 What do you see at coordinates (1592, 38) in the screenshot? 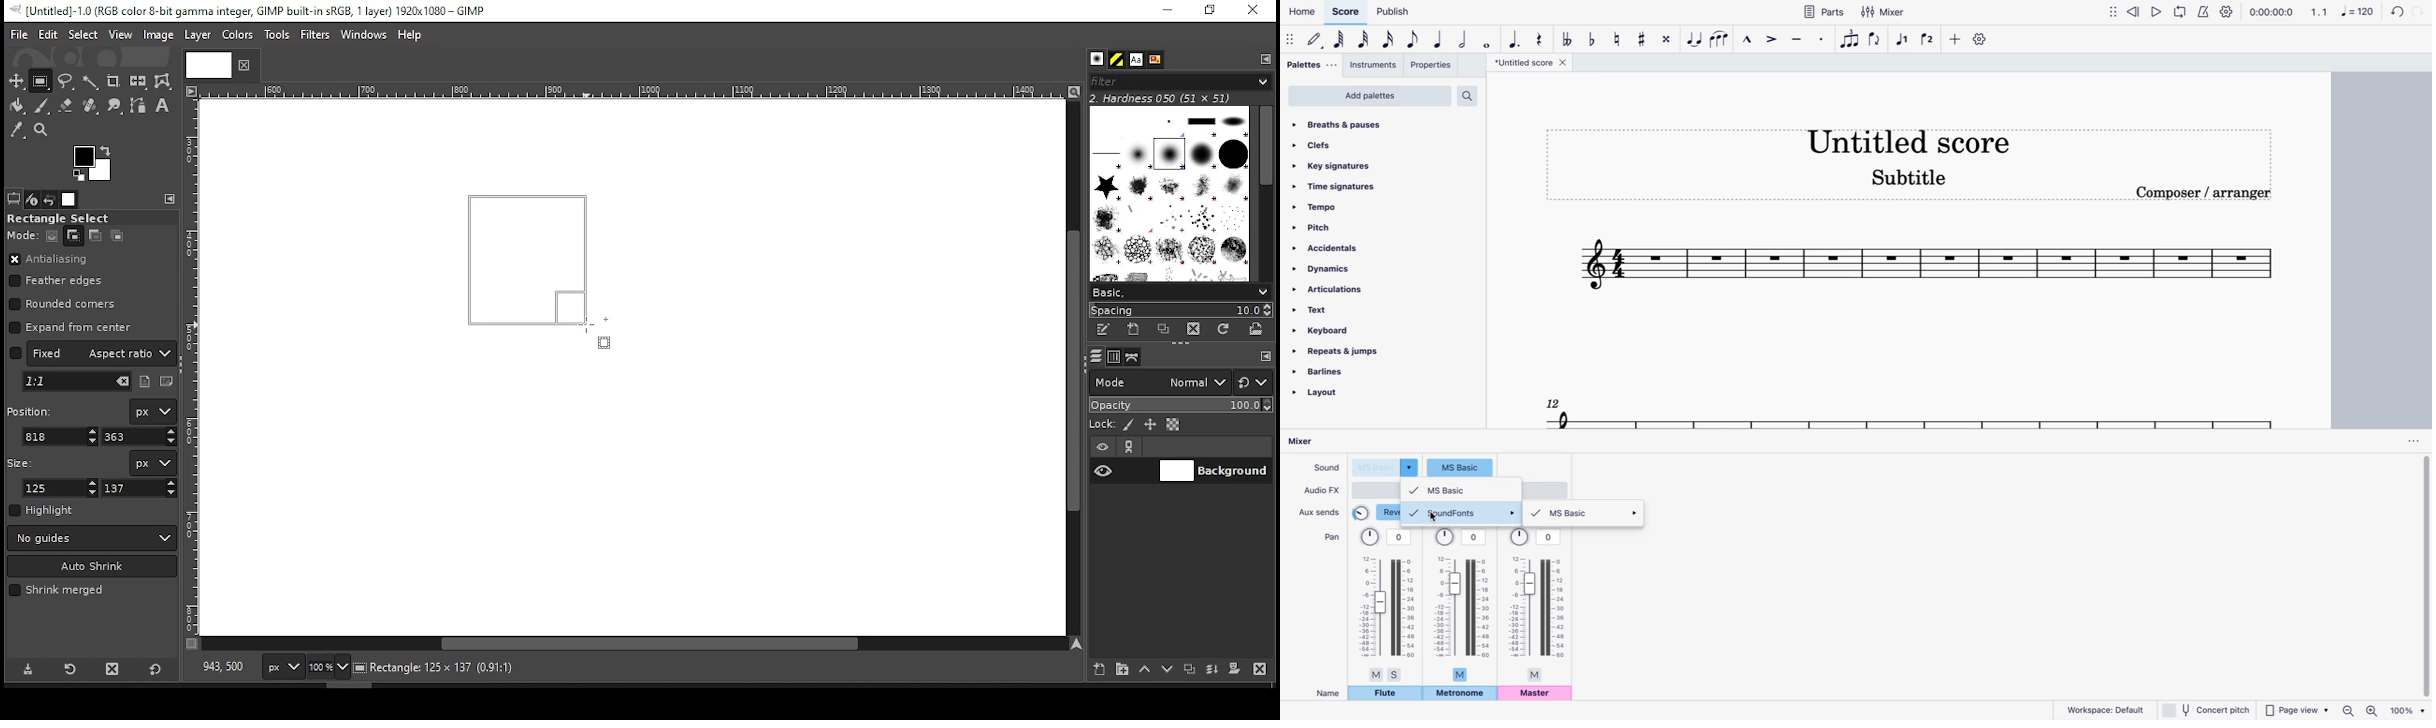
I see `toggle flat` at bounding box center [1592, 38].